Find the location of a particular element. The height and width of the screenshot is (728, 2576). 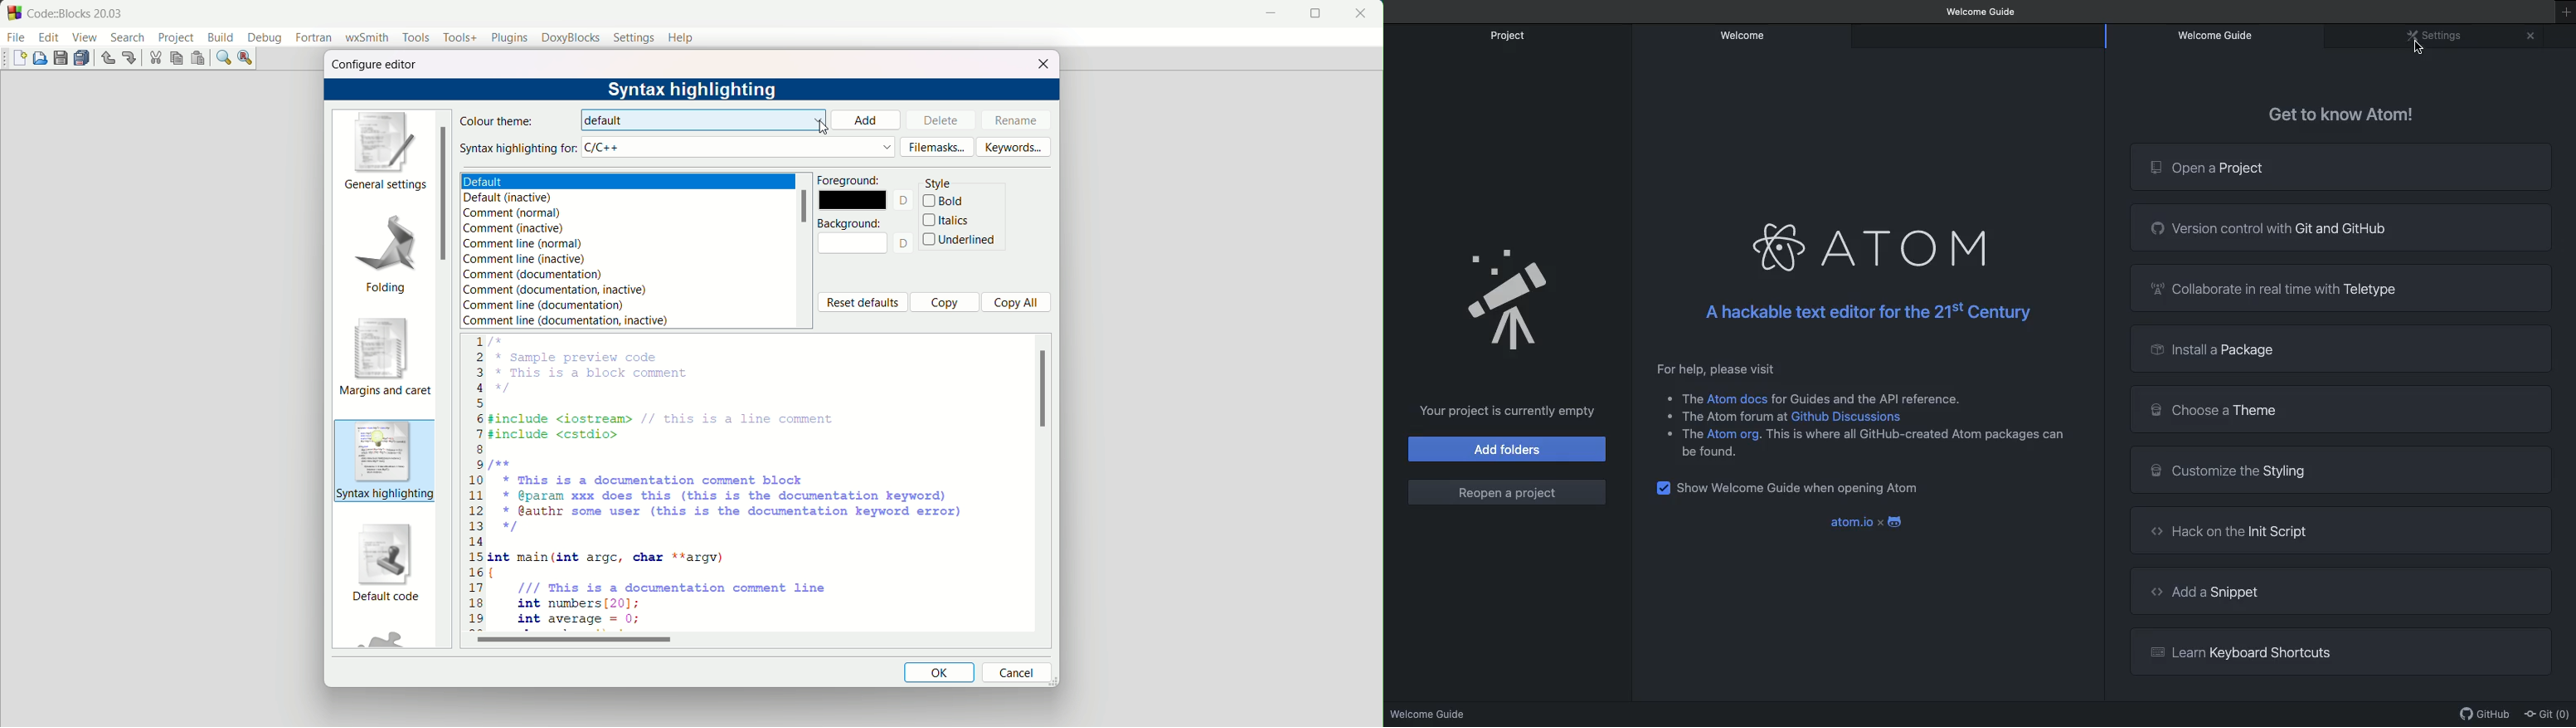

Welcome guide is located at coordinates (1431, 712).